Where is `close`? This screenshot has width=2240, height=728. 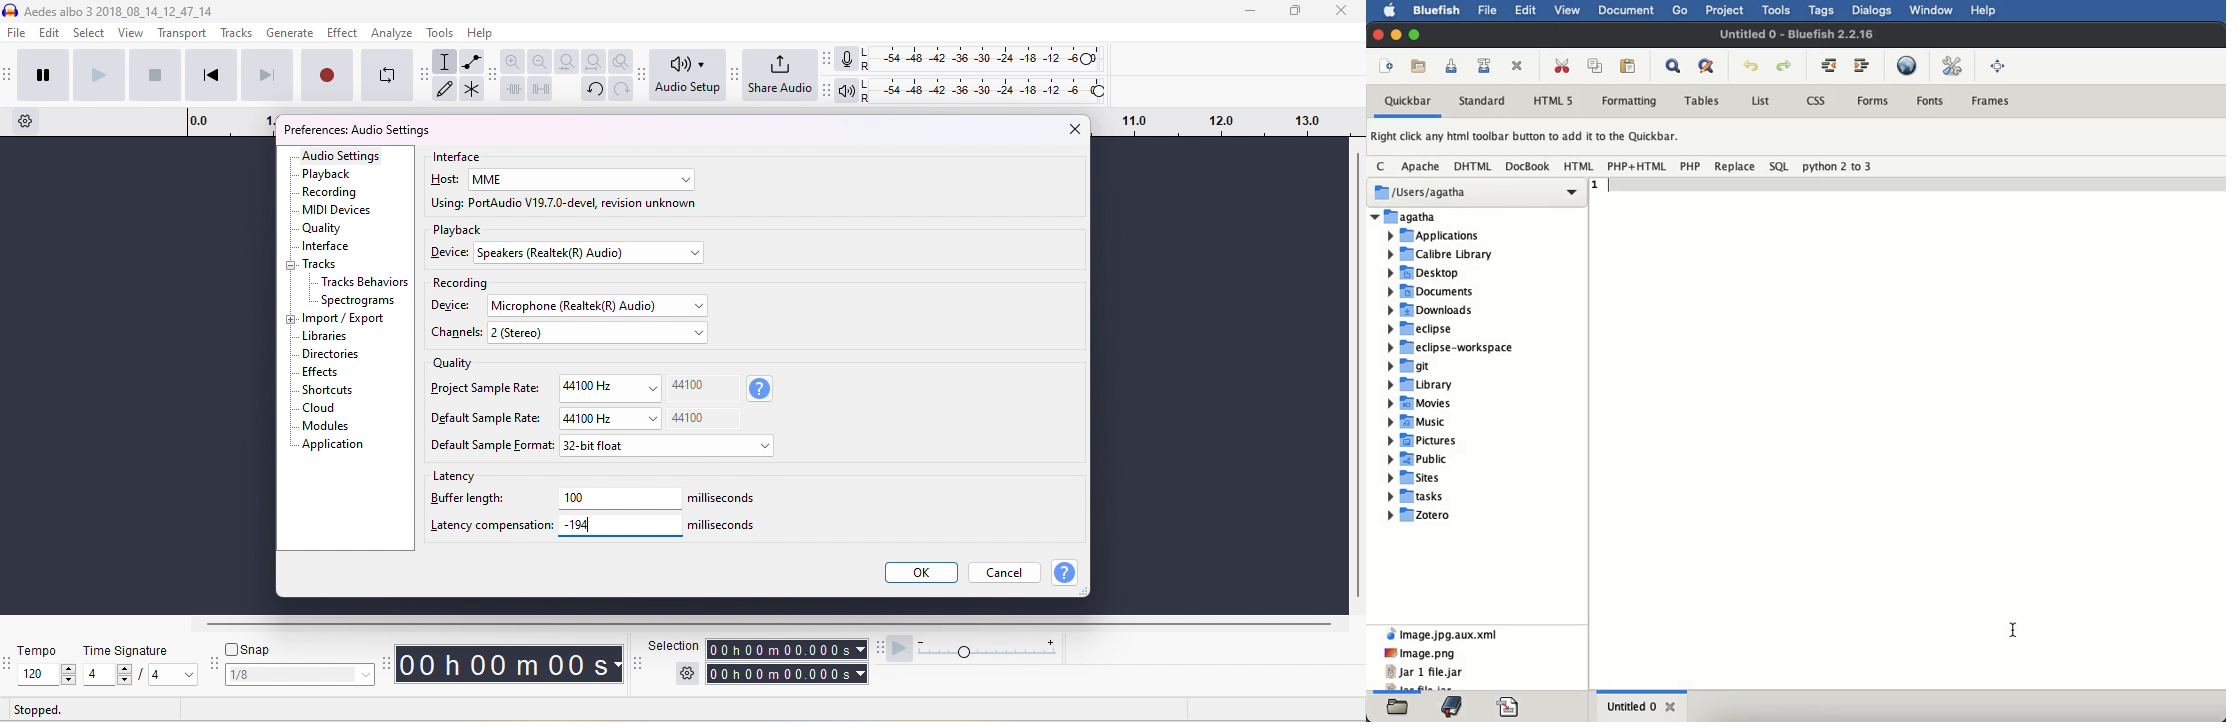 close is located at coordinates (1340, 12).